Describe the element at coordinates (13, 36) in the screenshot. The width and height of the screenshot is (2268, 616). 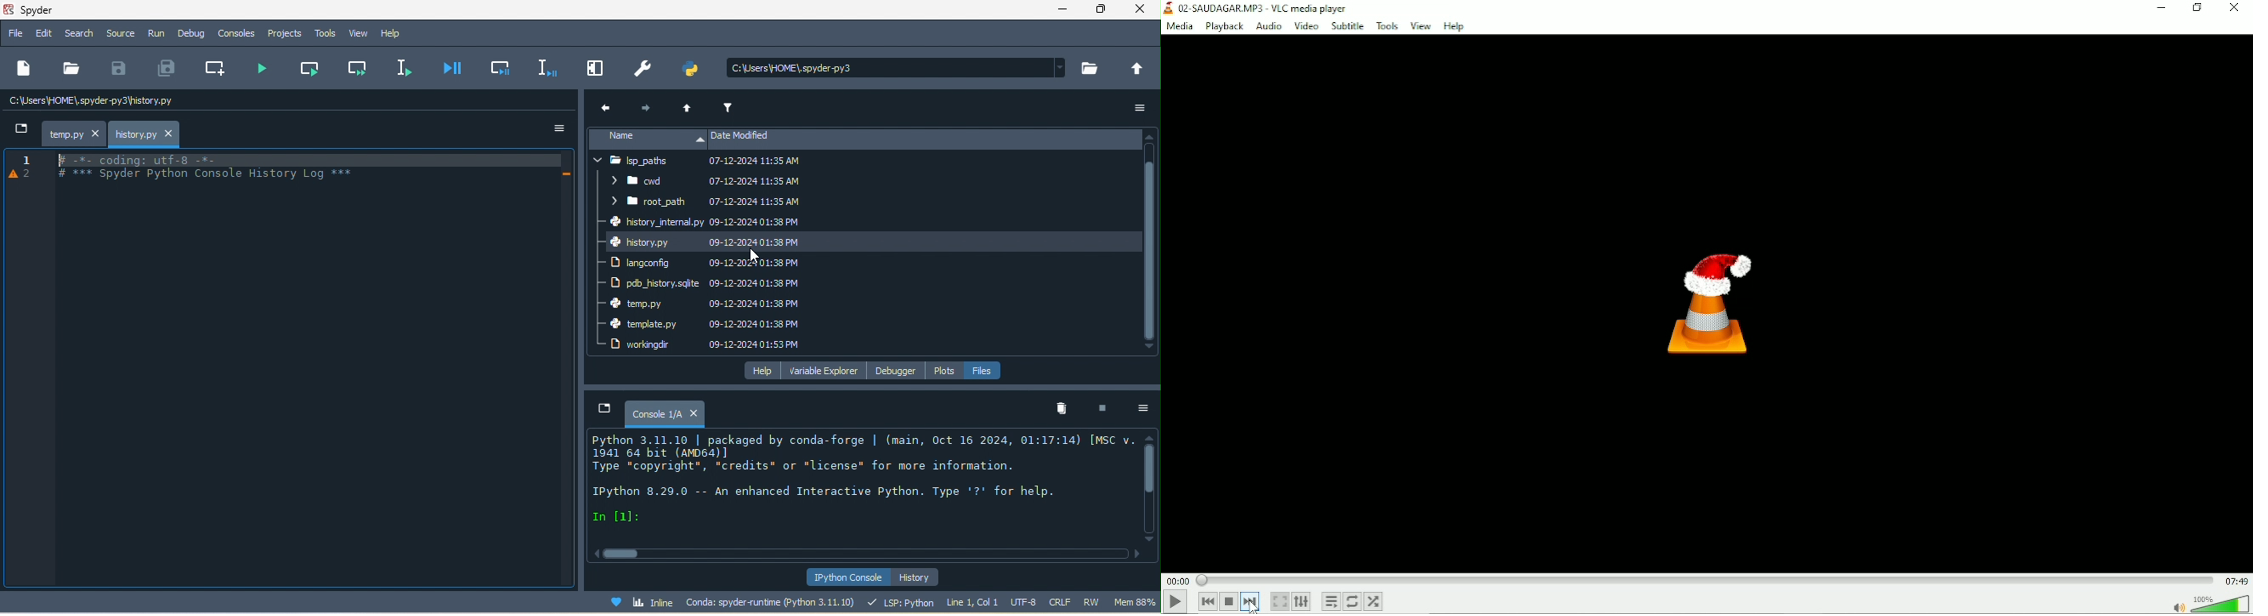
I see `file` at that location.